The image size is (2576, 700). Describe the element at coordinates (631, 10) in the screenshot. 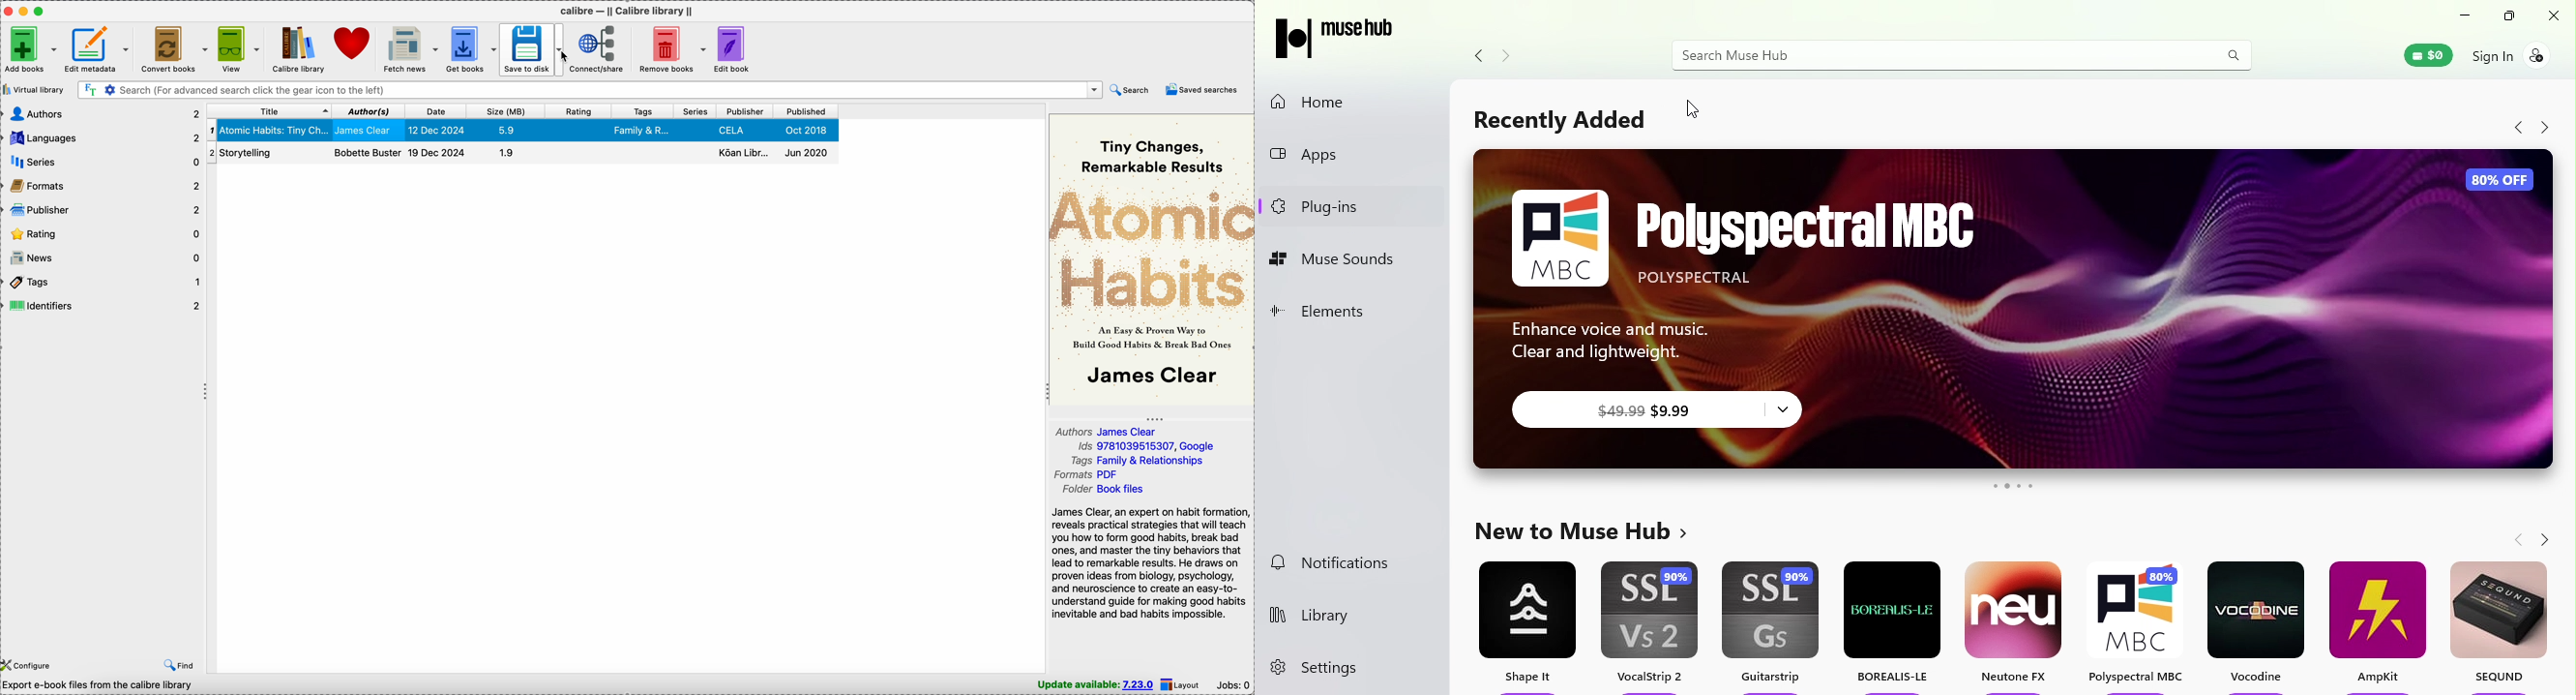

I see `Calibre - || Calibre library ||` at that location.